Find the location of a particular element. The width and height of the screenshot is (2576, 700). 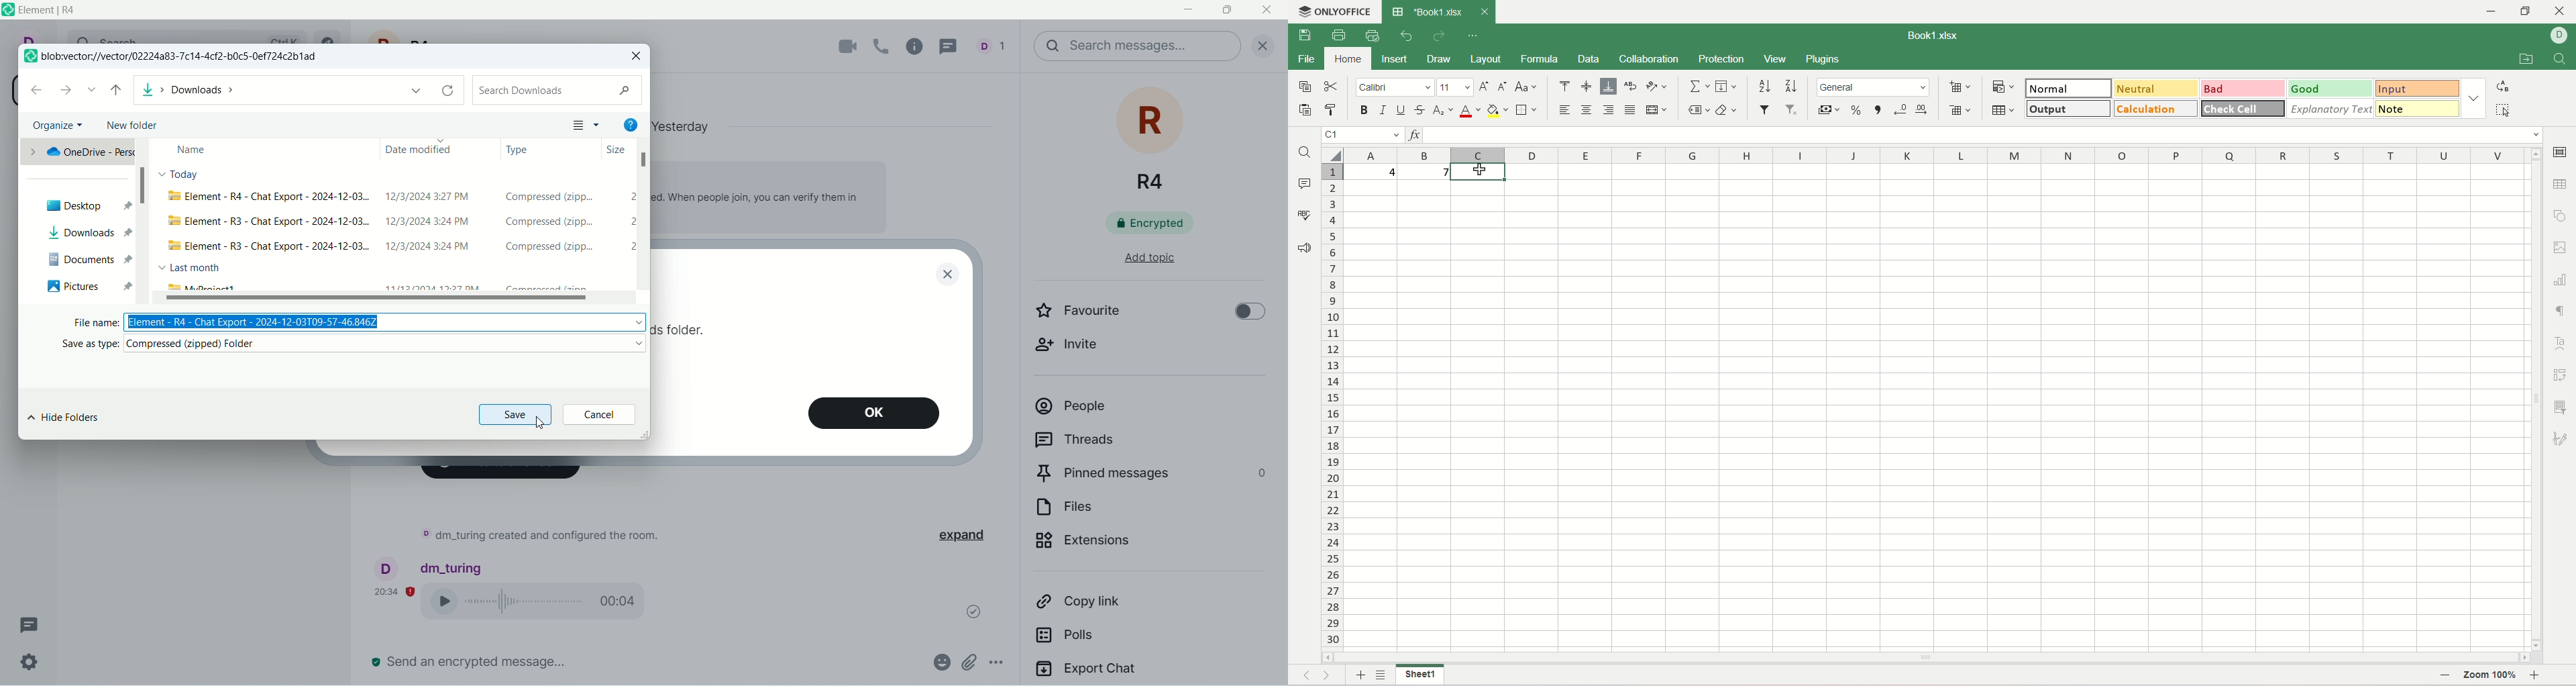

number format is located at coordinates (1873, 87).